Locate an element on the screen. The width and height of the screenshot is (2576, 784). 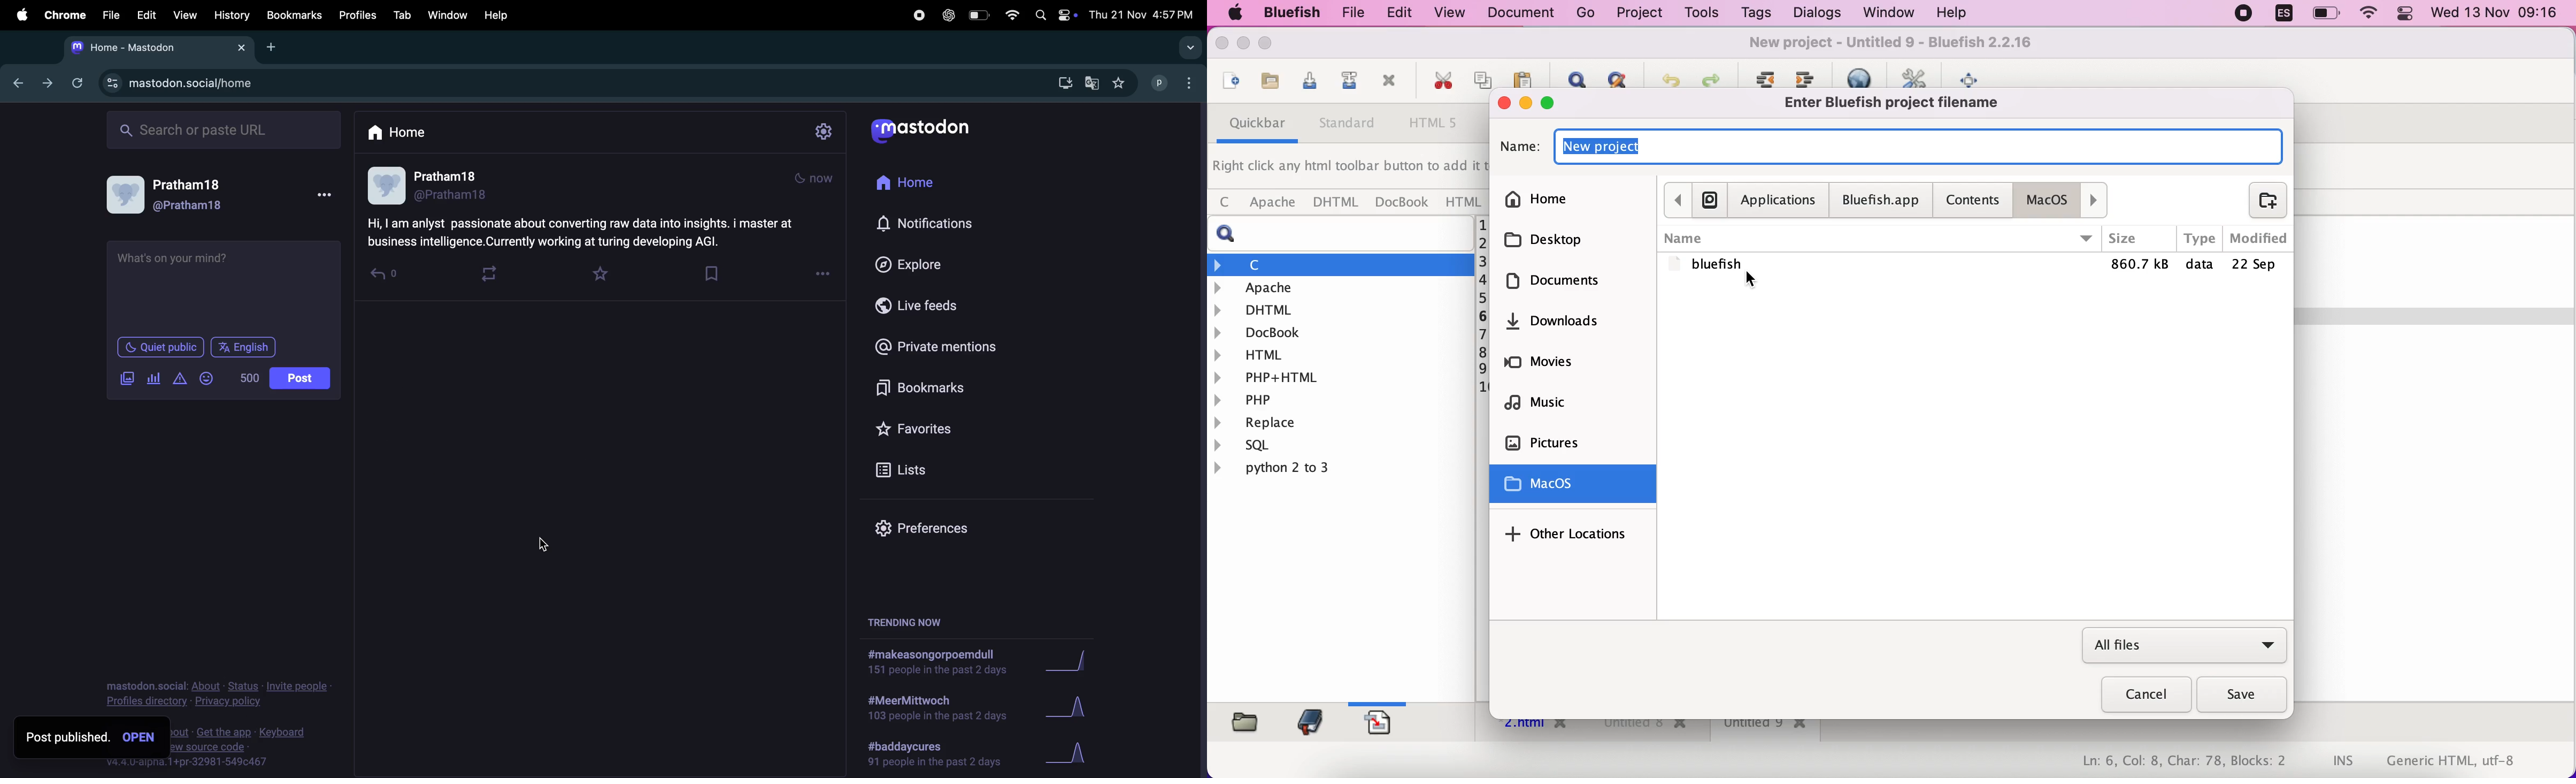
tags is located at coordinates (1756, 15).